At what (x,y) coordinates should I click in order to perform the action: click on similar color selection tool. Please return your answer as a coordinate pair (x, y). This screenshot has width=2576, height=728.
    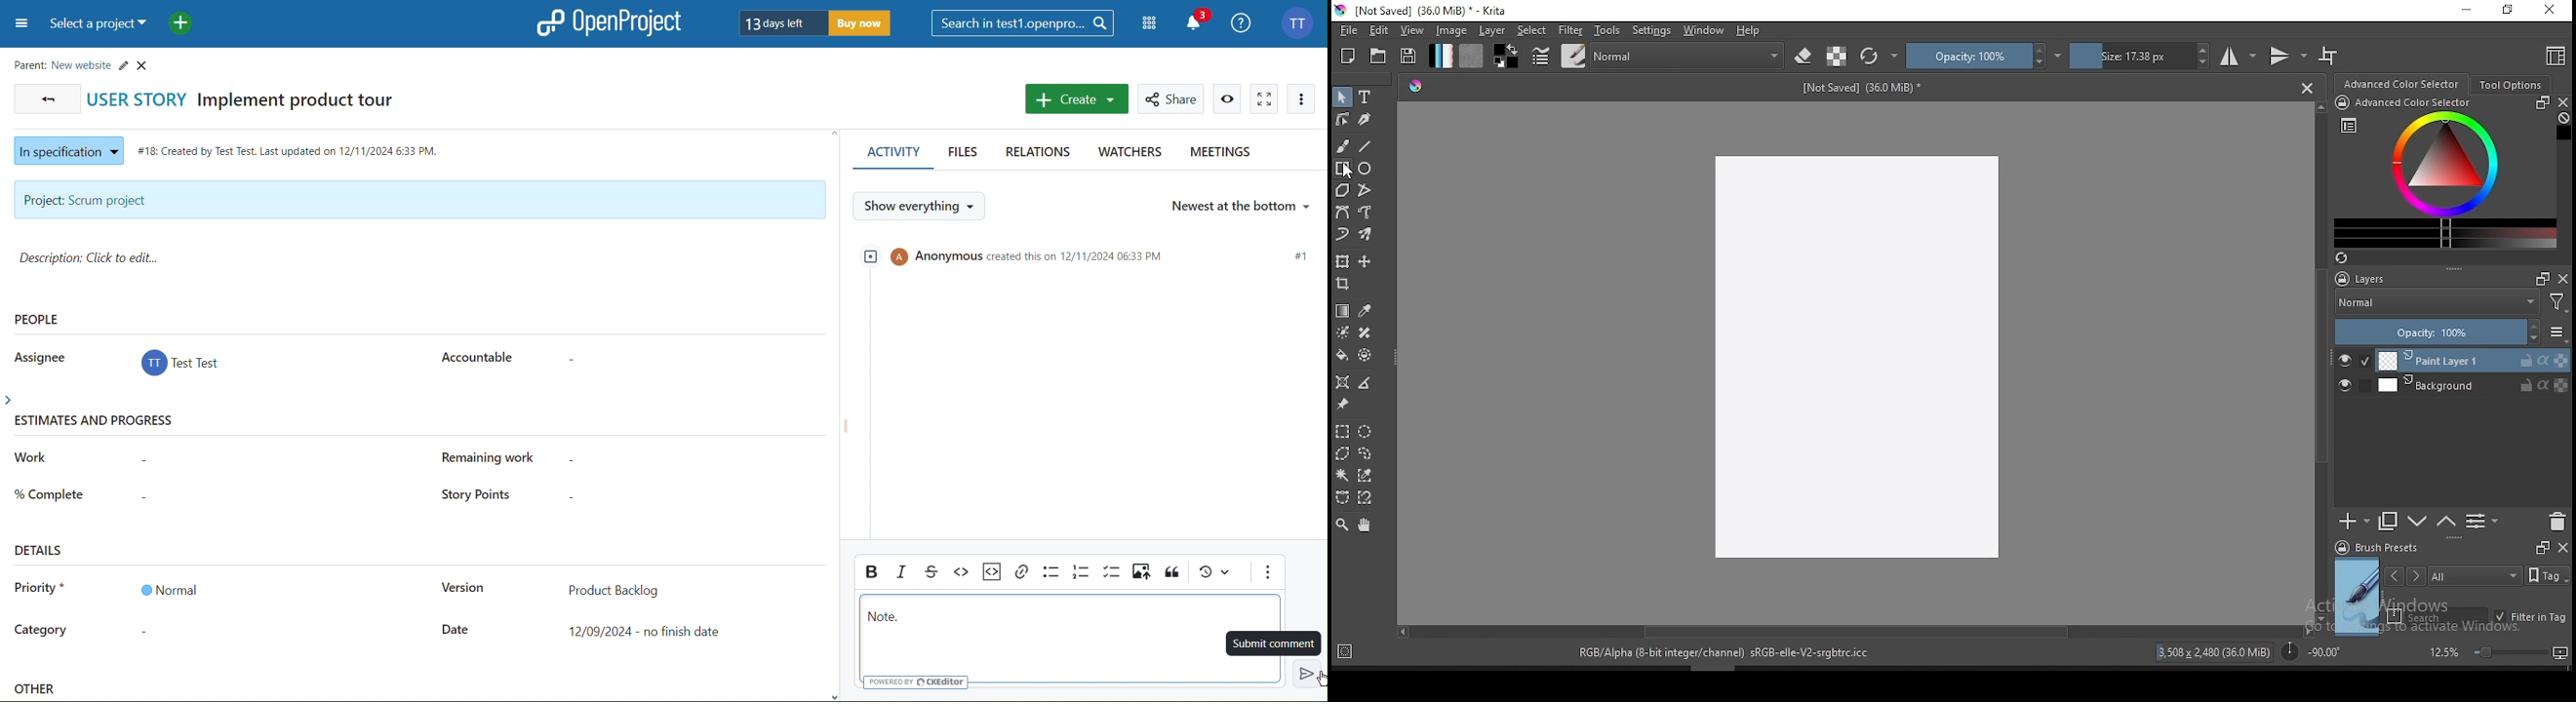
    Looking at the image, I should click on (1367, 475).